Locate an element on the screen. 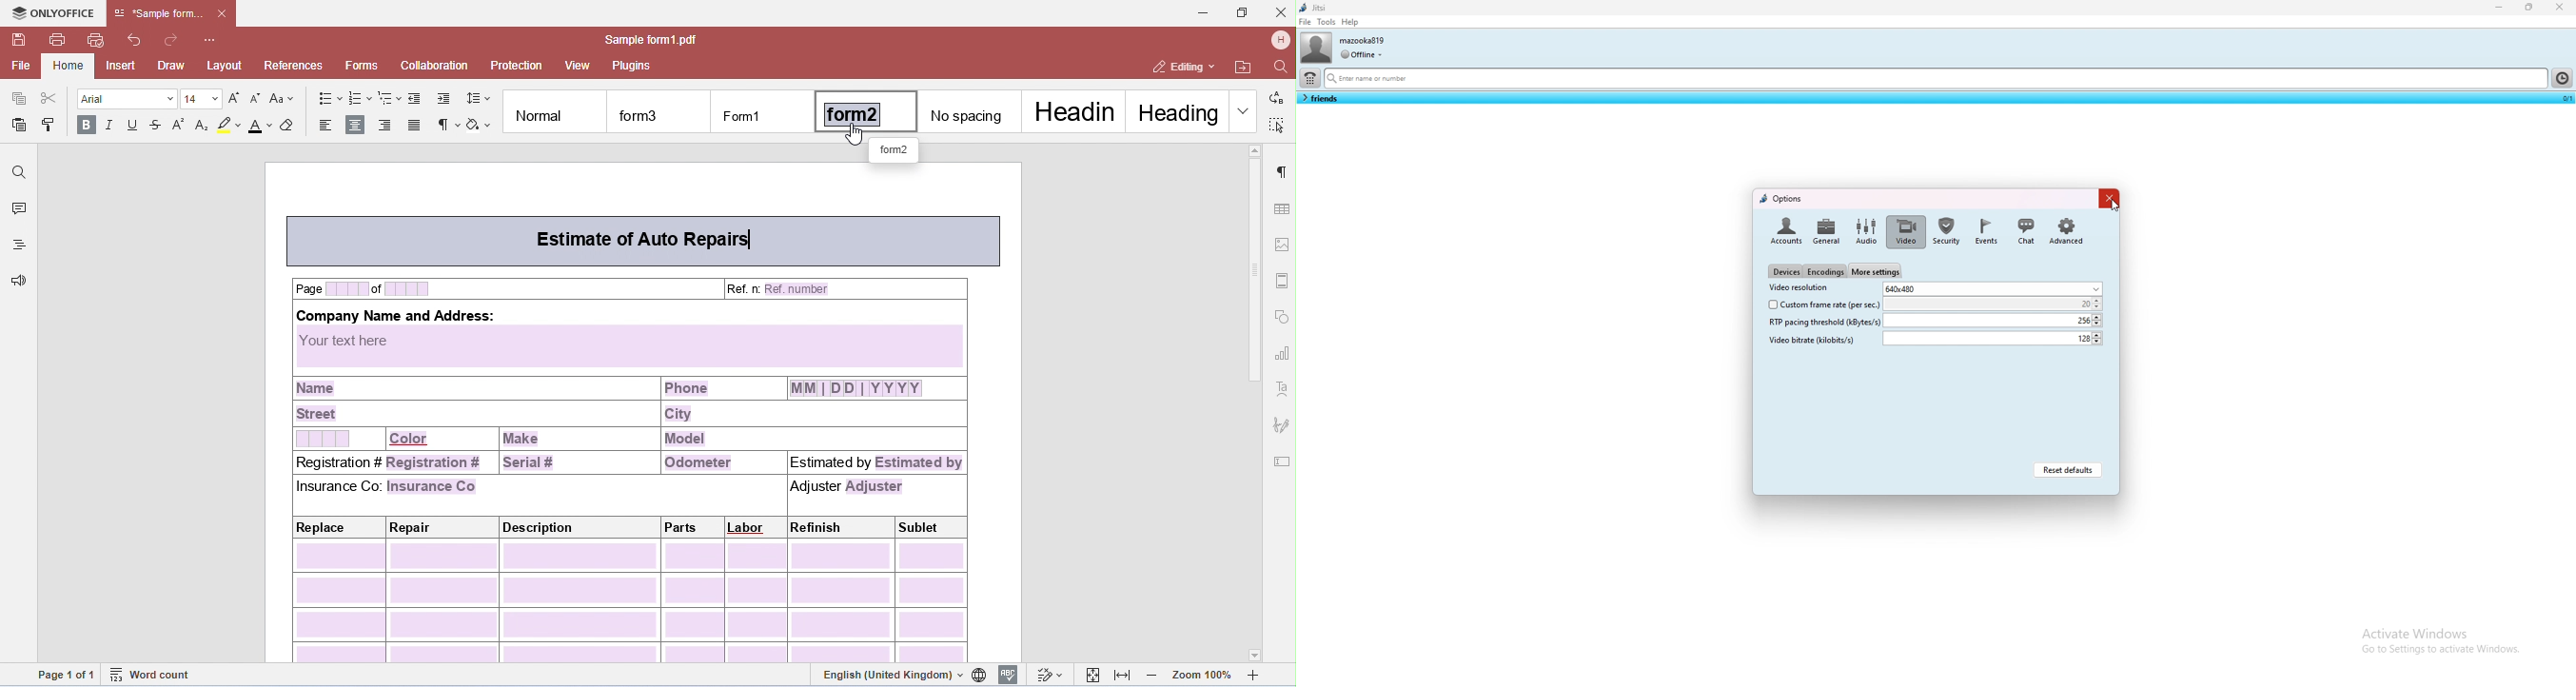  Go to settings to activate Windows. is located at coordinates (2441, 654).